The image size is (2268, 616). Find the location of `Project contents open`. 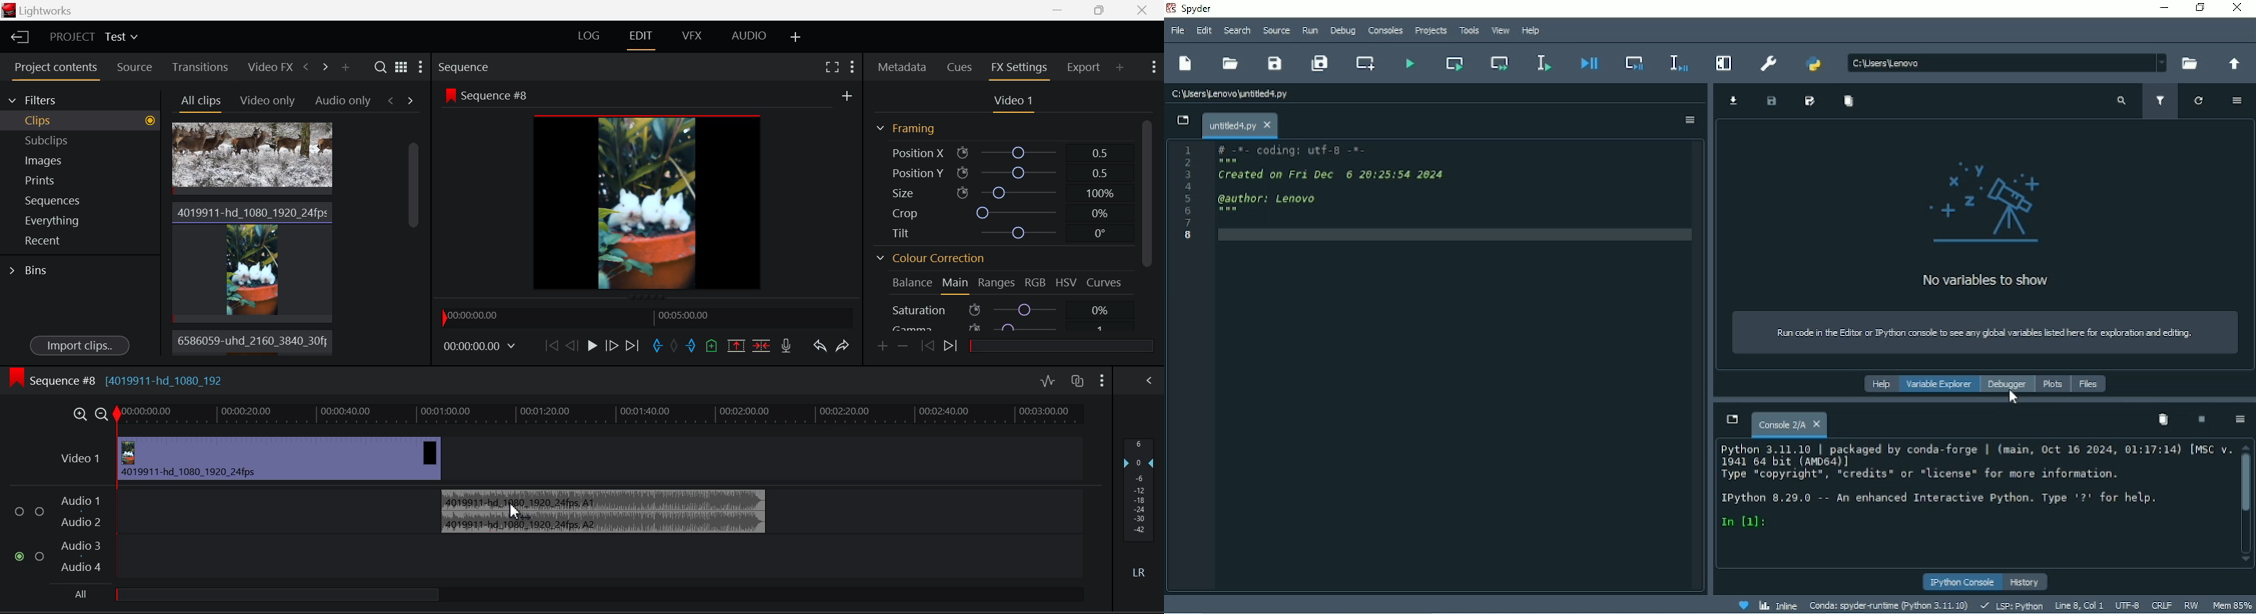

Project contents open is located at coordinates (54, 71).